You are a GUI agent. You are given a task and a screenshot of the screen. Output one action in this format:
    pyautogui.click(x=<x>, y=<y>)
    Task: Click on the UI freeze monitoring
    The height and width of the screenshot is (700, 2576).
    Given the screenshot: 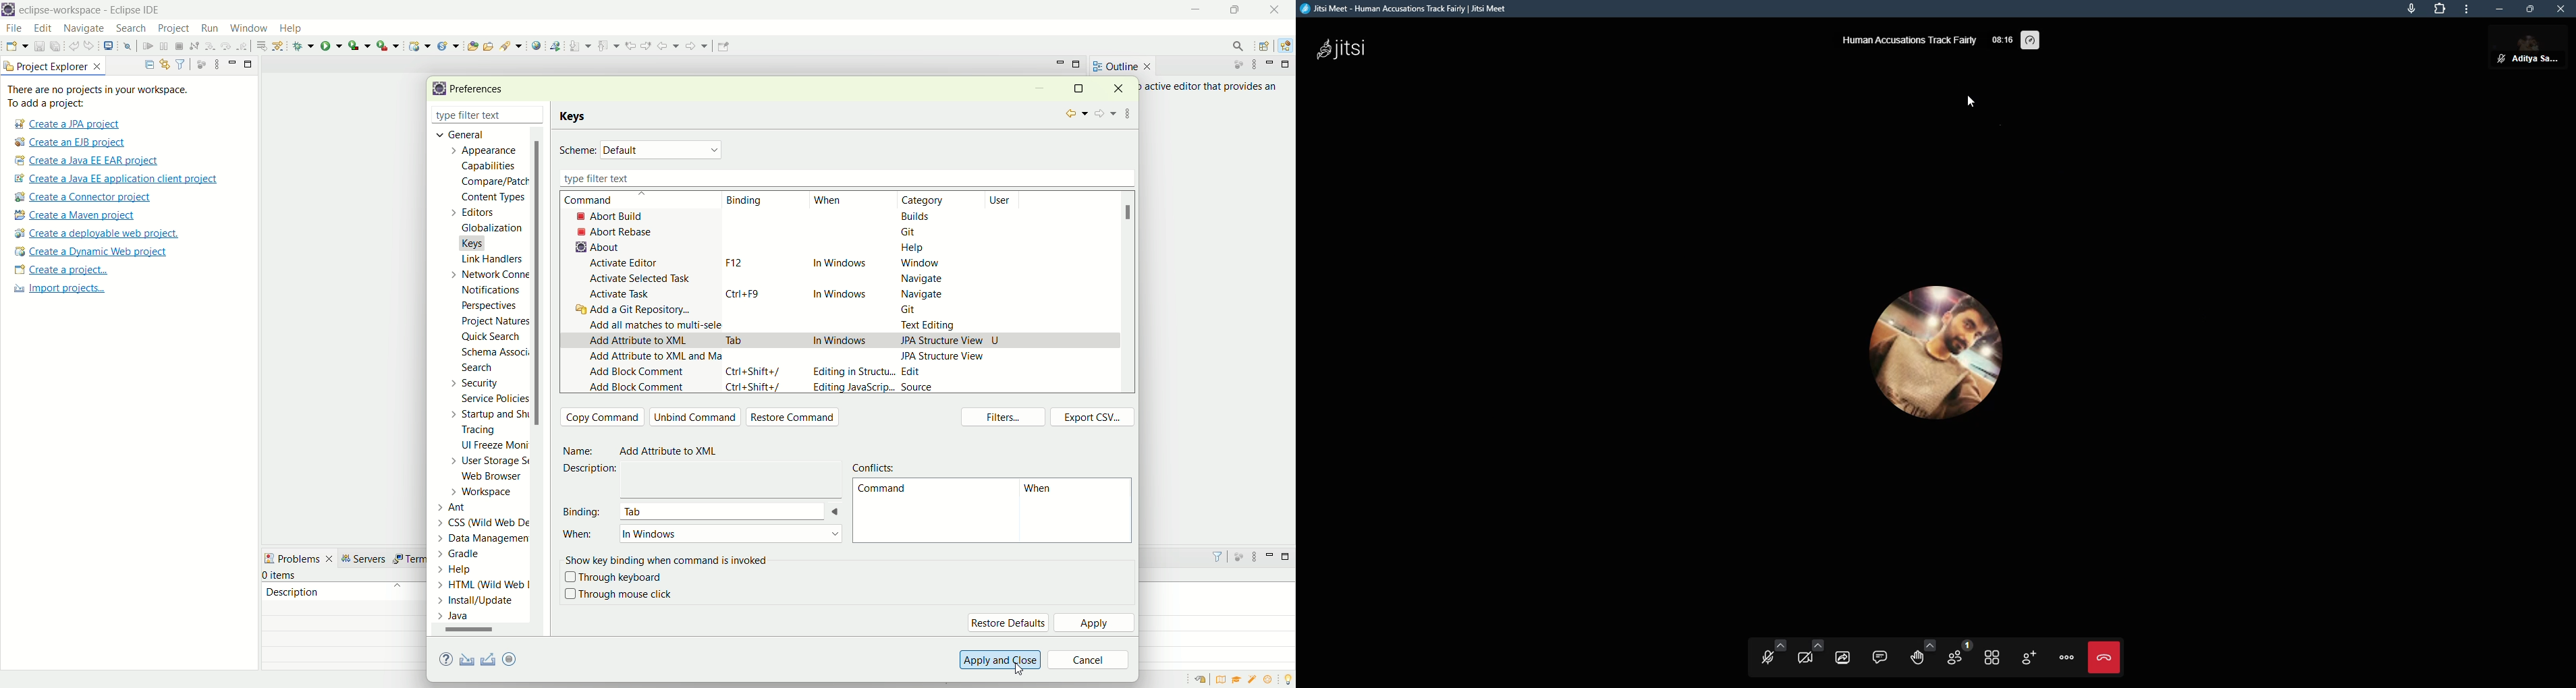 What is the action you would take?
    pyautogui.click(x=493, y=447)
    